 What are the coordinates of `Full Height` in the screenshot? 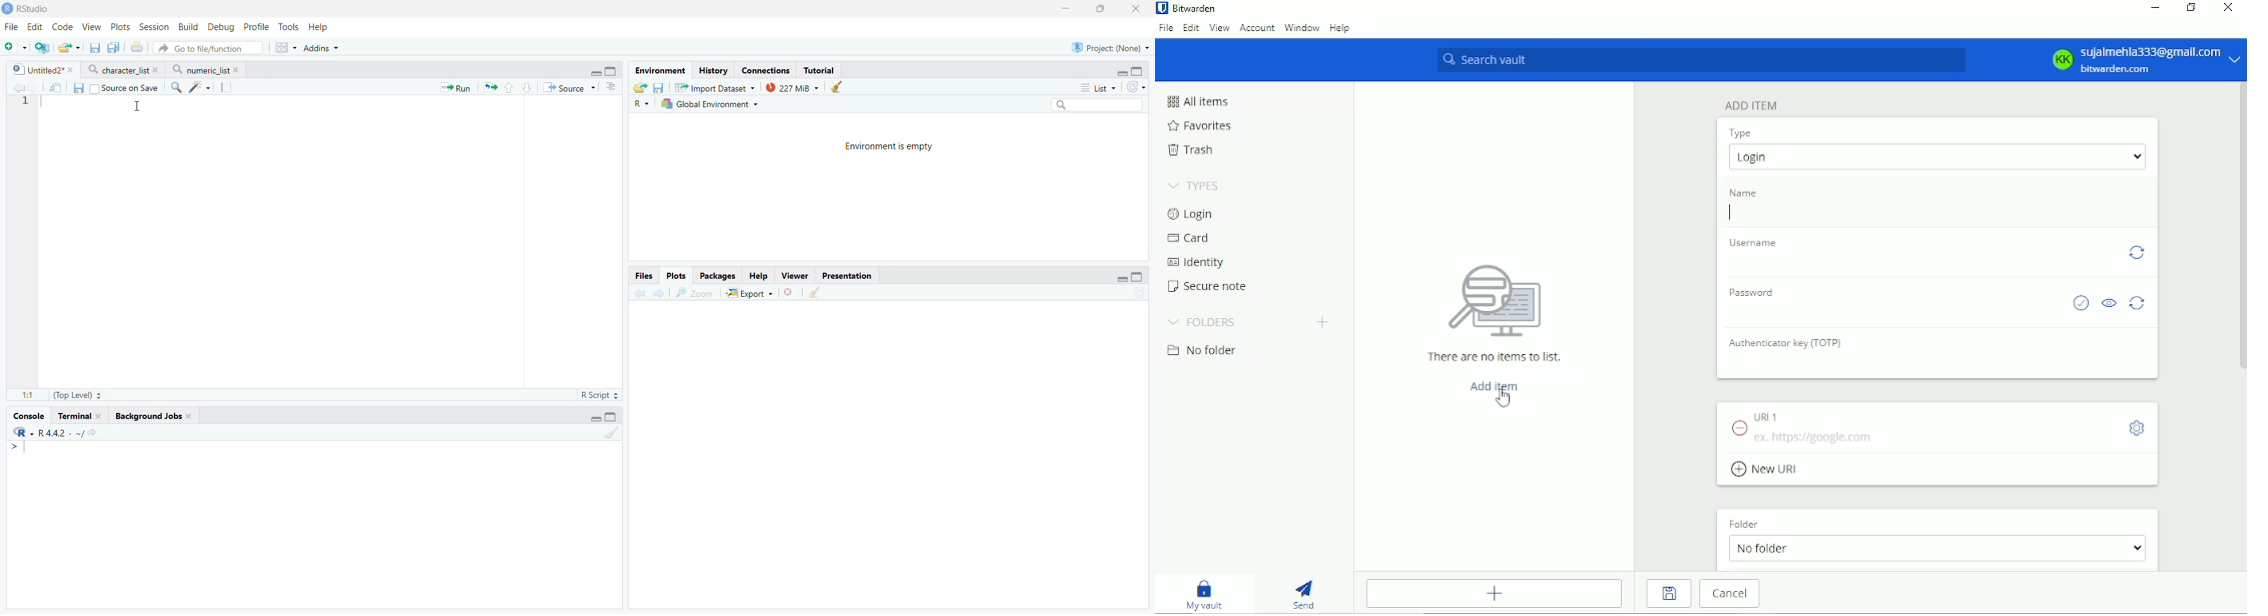 It's located at (1139, 69).